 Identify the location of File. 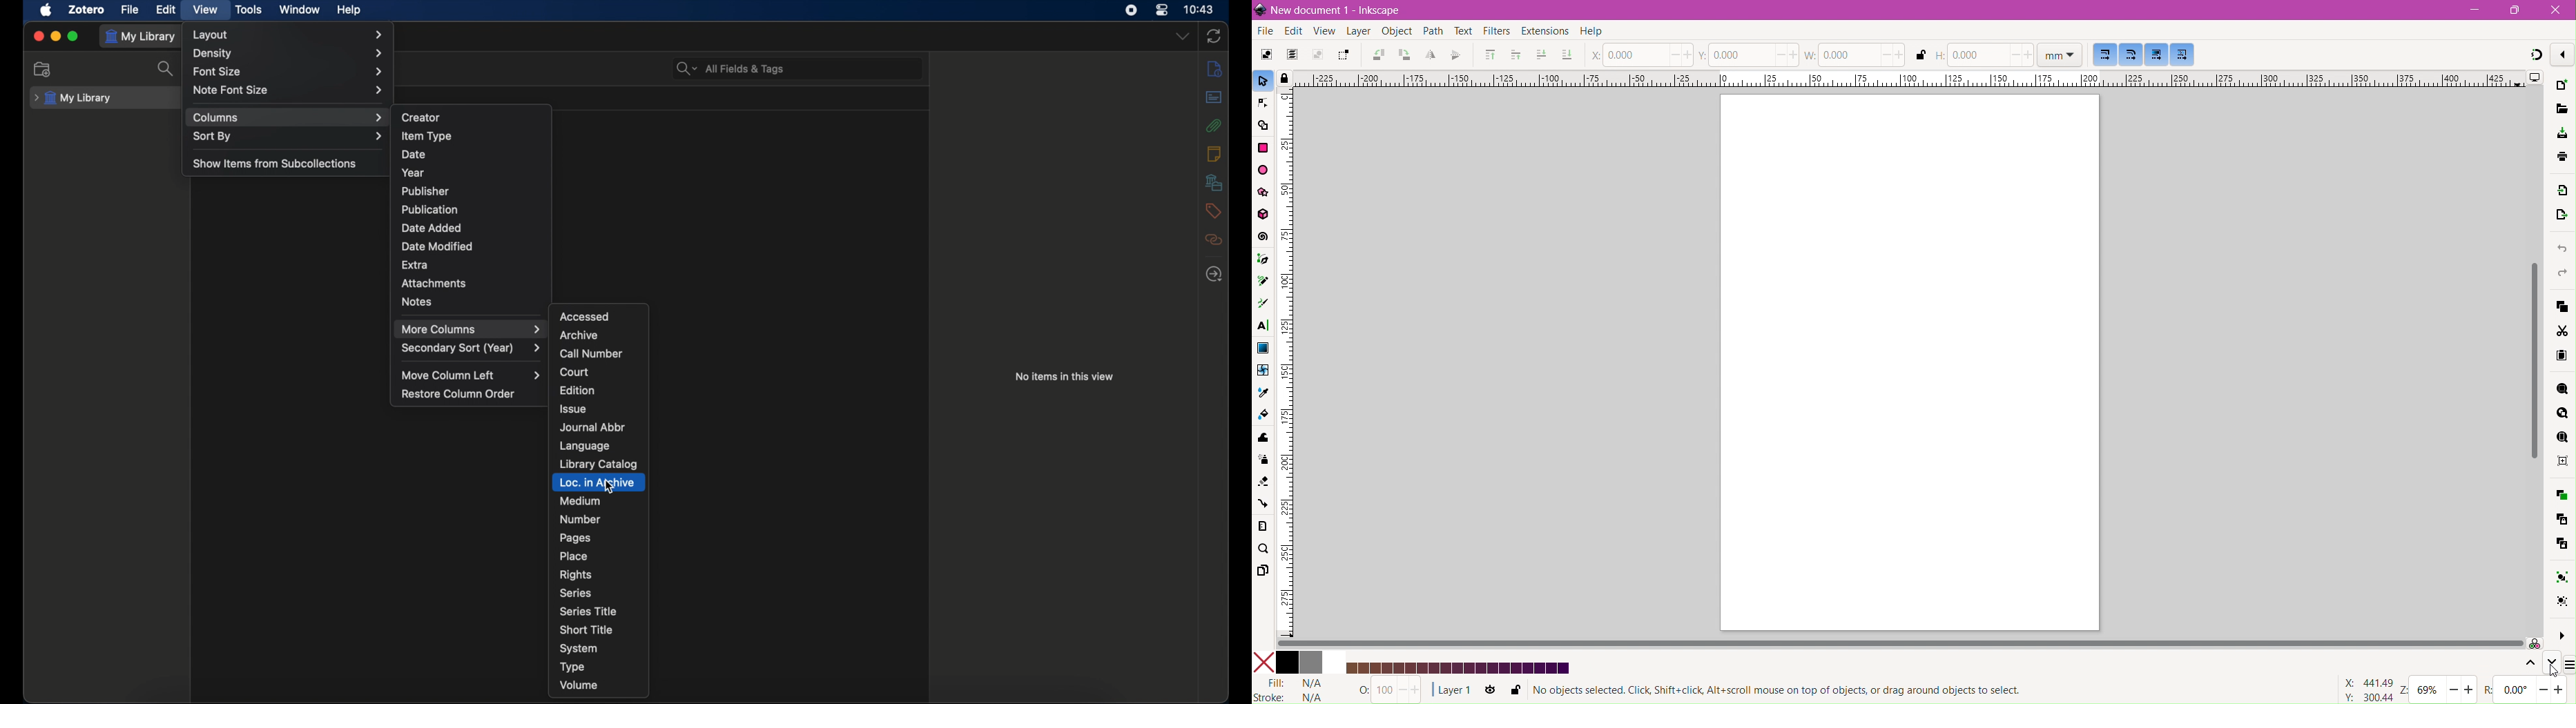
(1263, 32).